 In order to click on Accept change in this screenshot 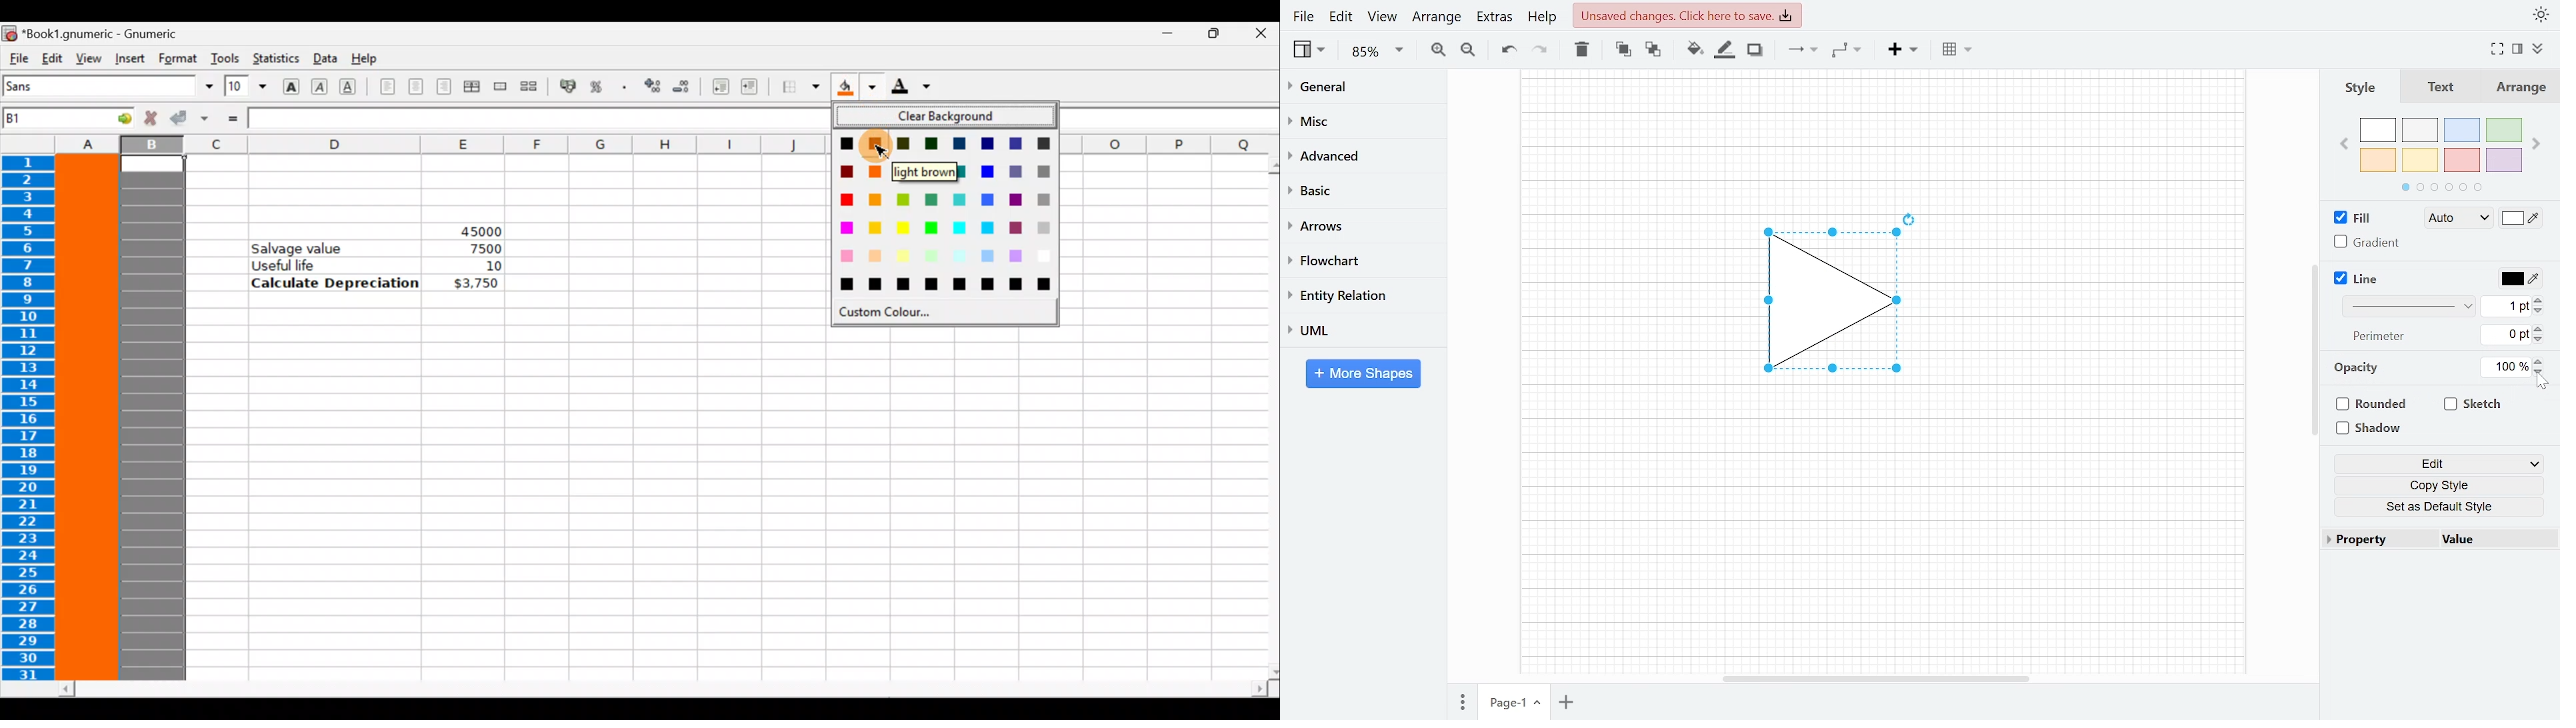, I will do `click(189, 119)`.